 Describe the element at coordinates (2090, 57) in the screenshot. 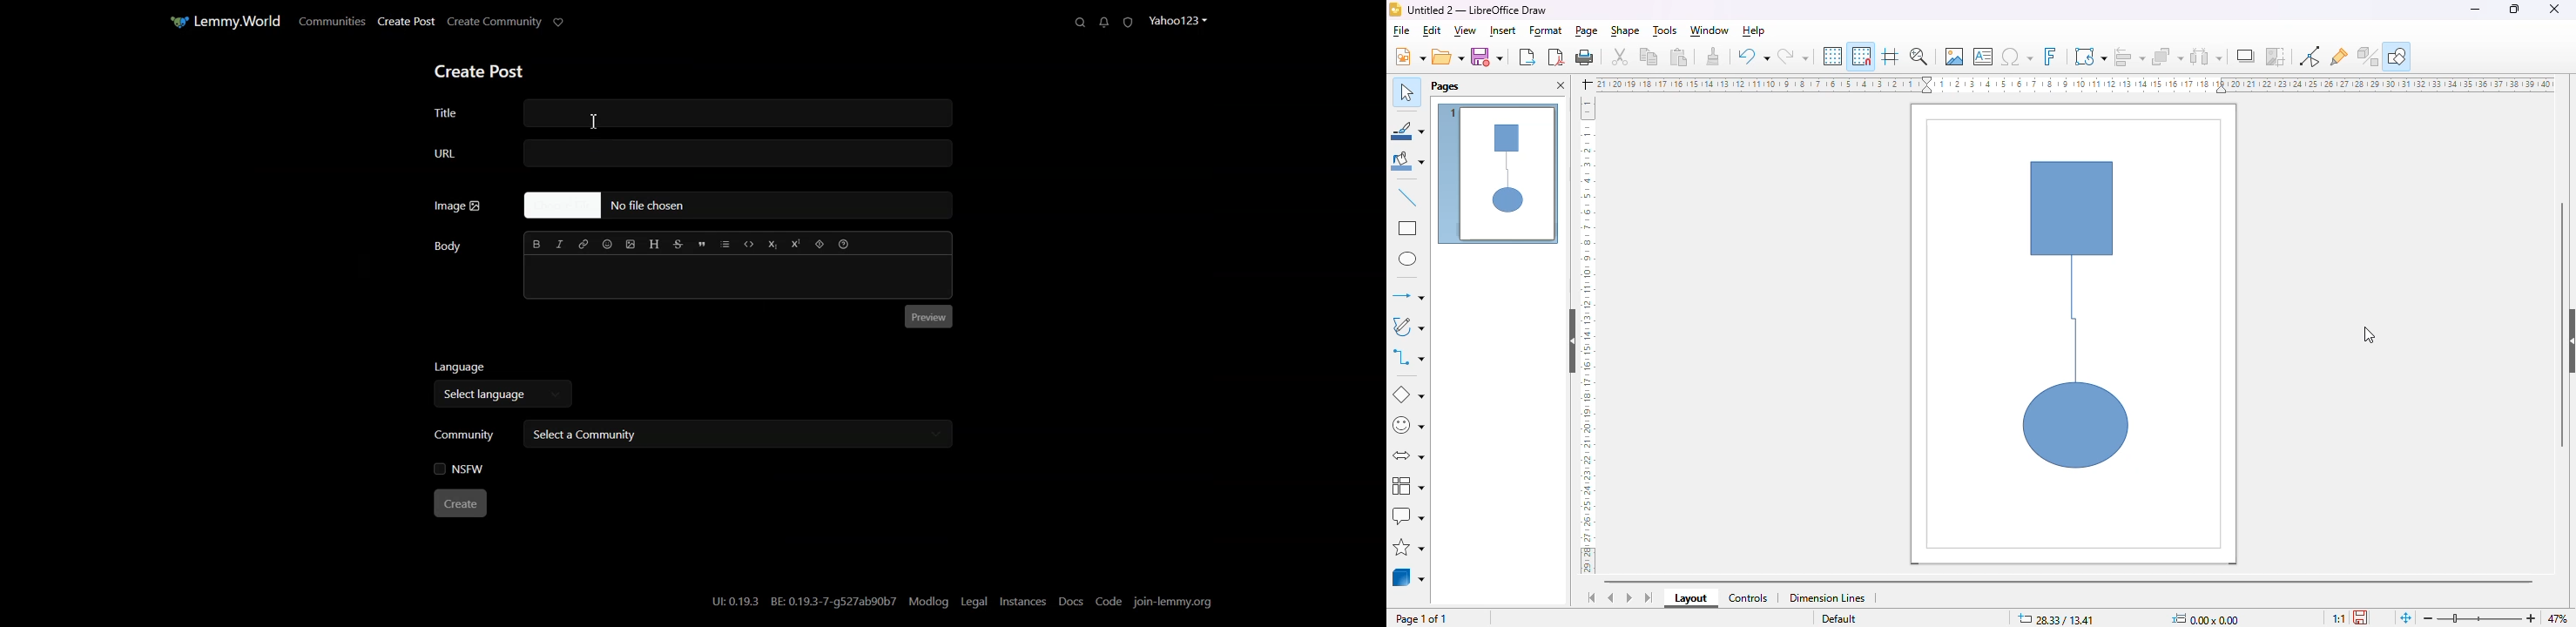

I see `transformations` at that location.